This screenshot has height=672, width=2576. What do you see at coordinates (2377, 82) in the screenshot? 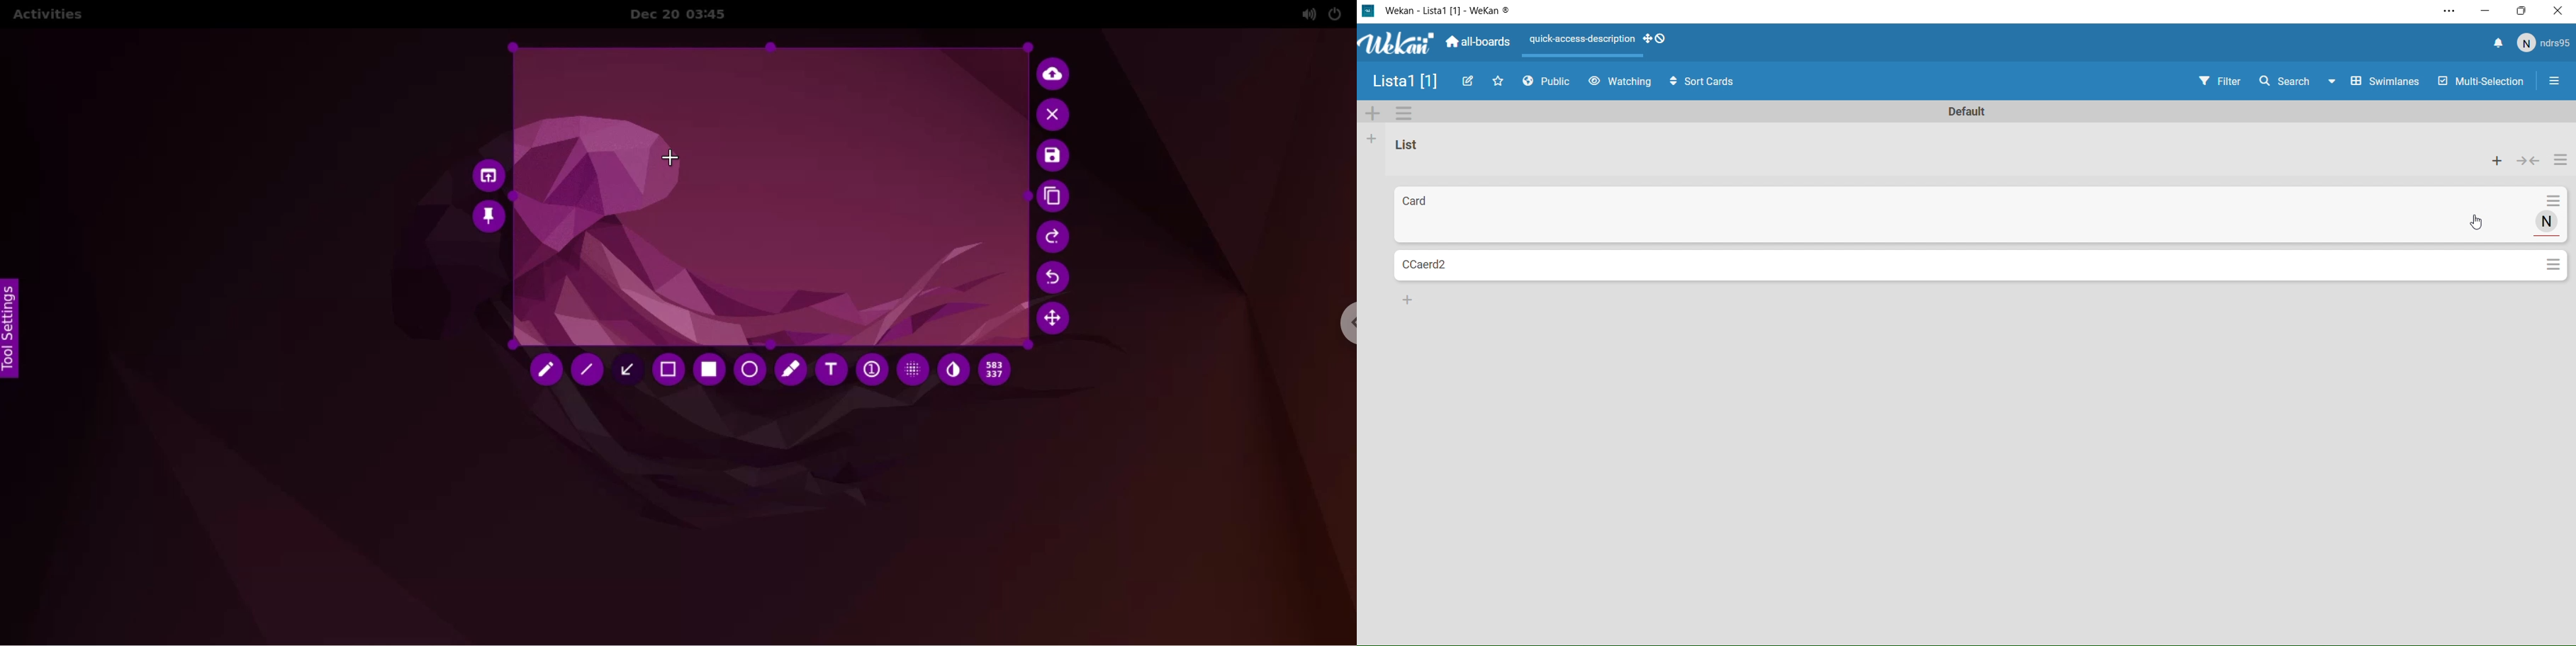
I see `Swimlines` at bounding box center [2377, 82].